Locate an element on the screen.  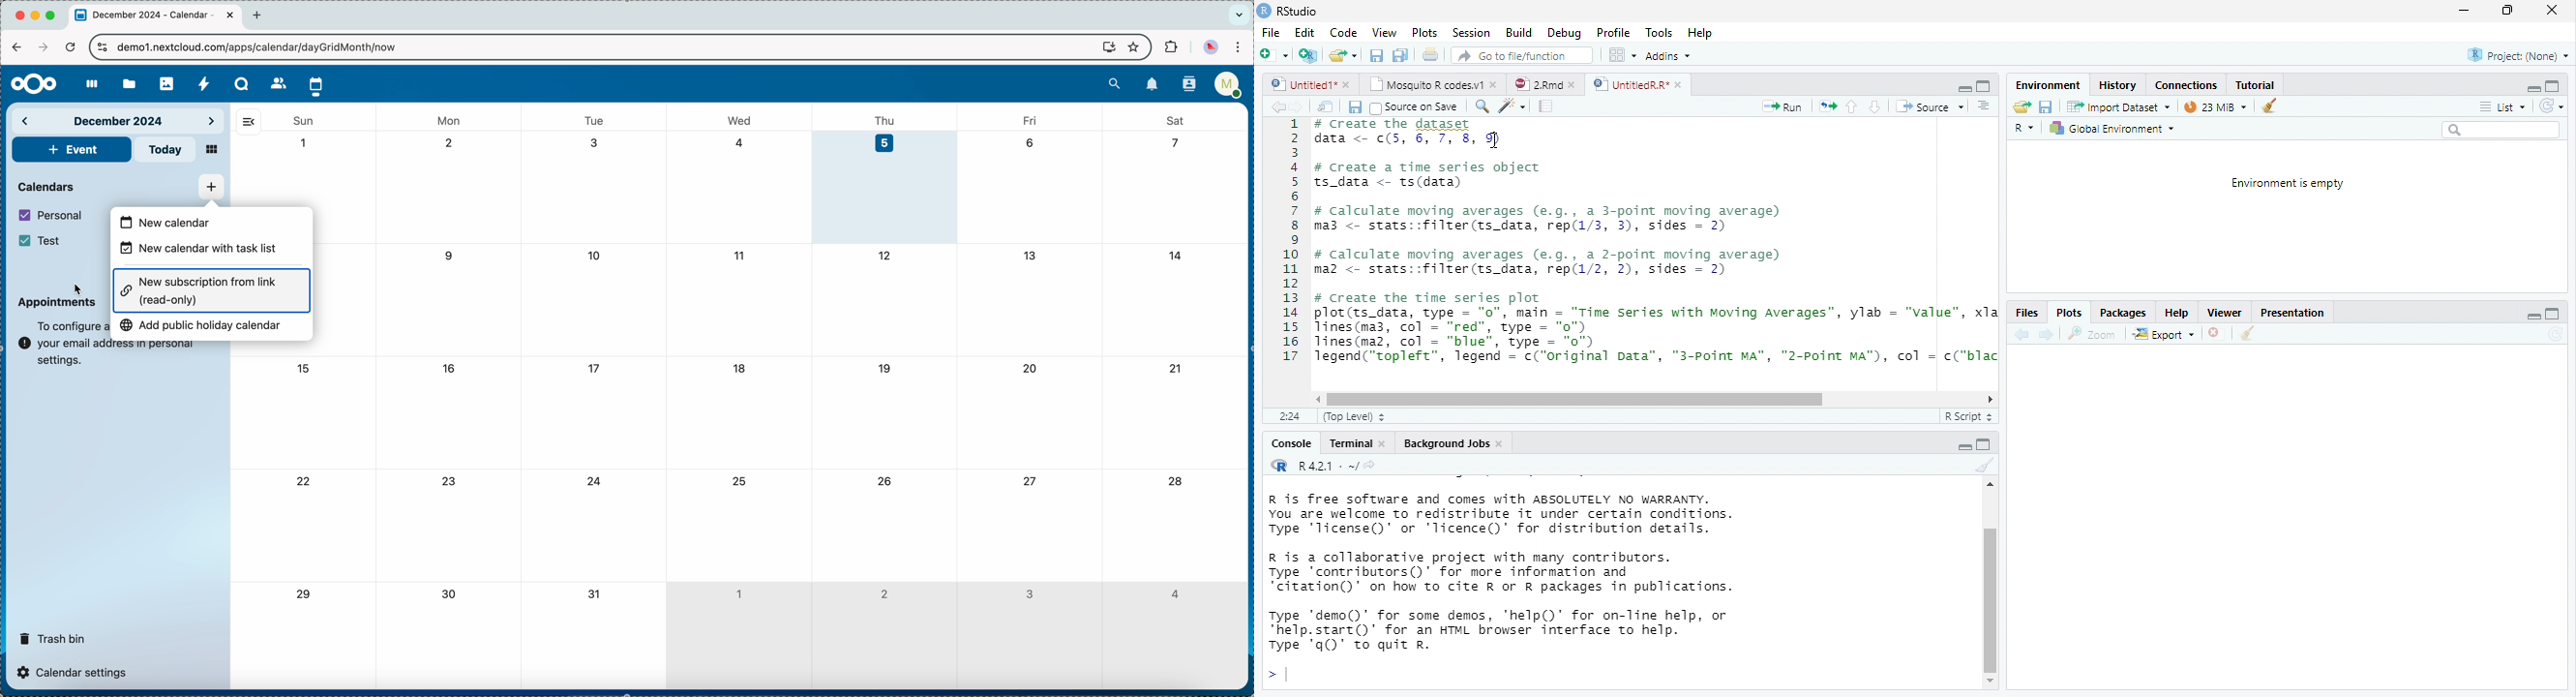
UntitiedR.R" is located at coordinates (1629, 84).